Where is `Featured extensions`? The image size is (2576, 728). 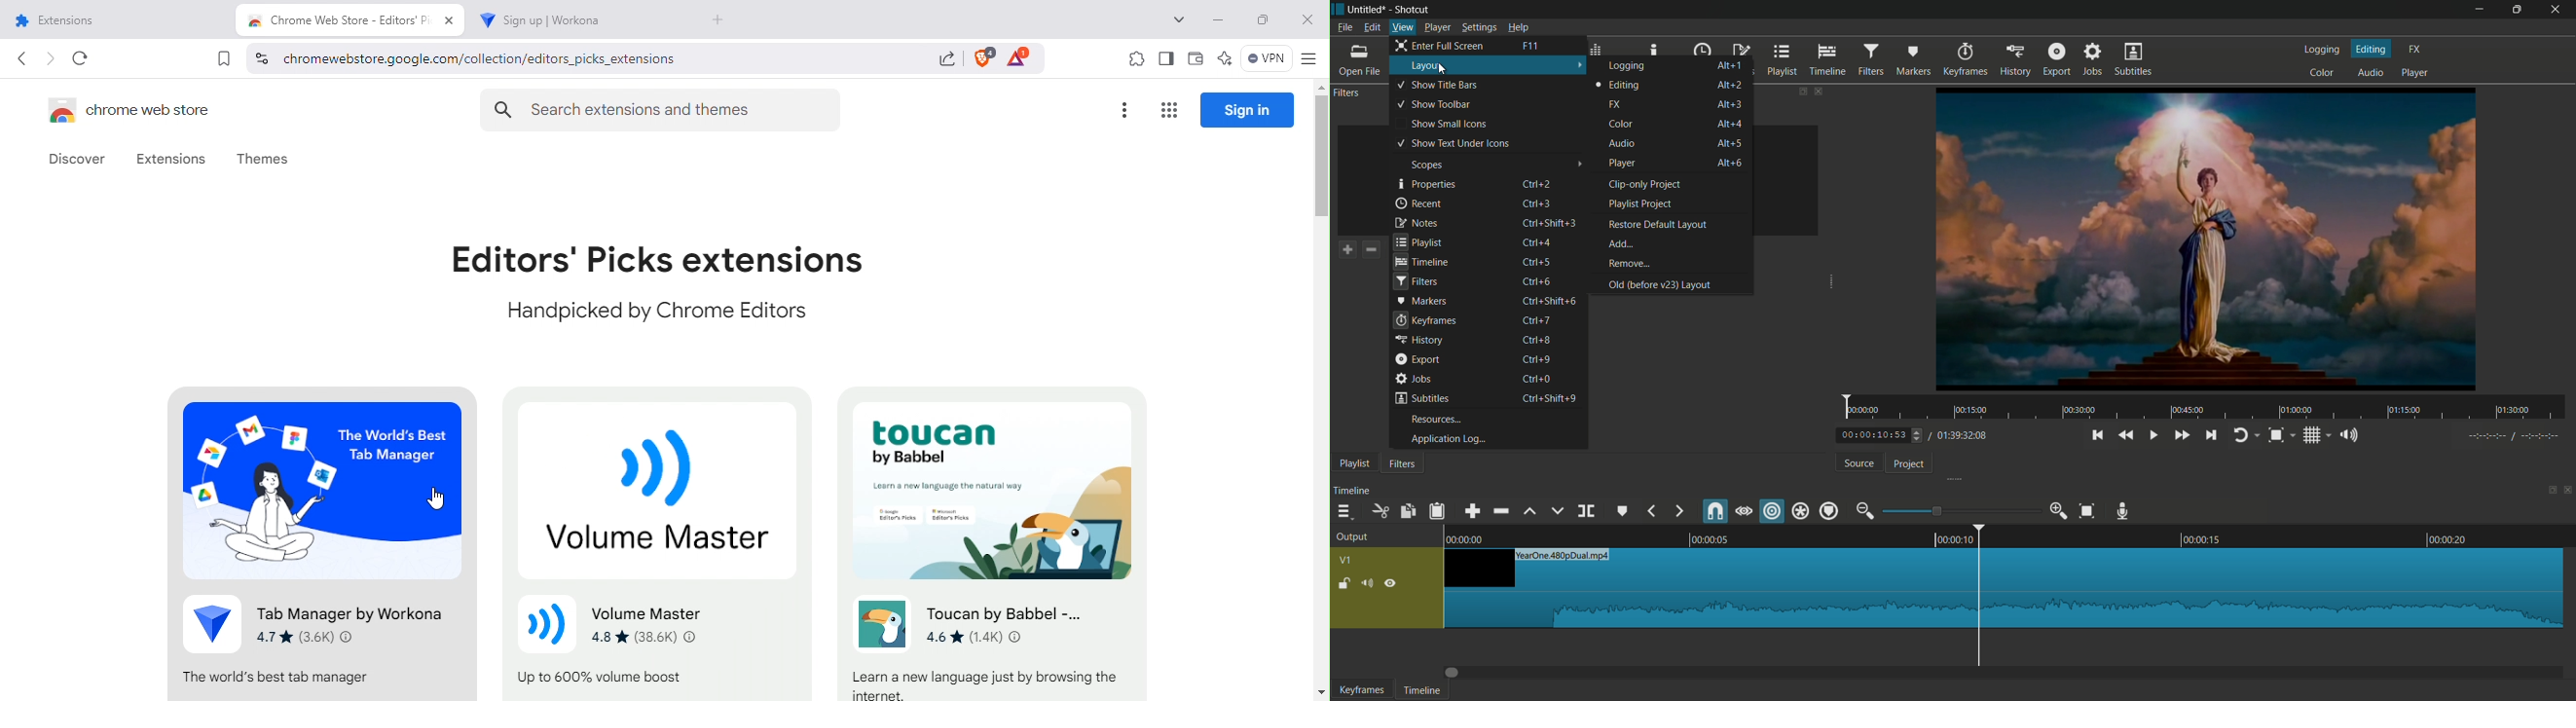 Featured extensions is located at coordinates (658, 282).